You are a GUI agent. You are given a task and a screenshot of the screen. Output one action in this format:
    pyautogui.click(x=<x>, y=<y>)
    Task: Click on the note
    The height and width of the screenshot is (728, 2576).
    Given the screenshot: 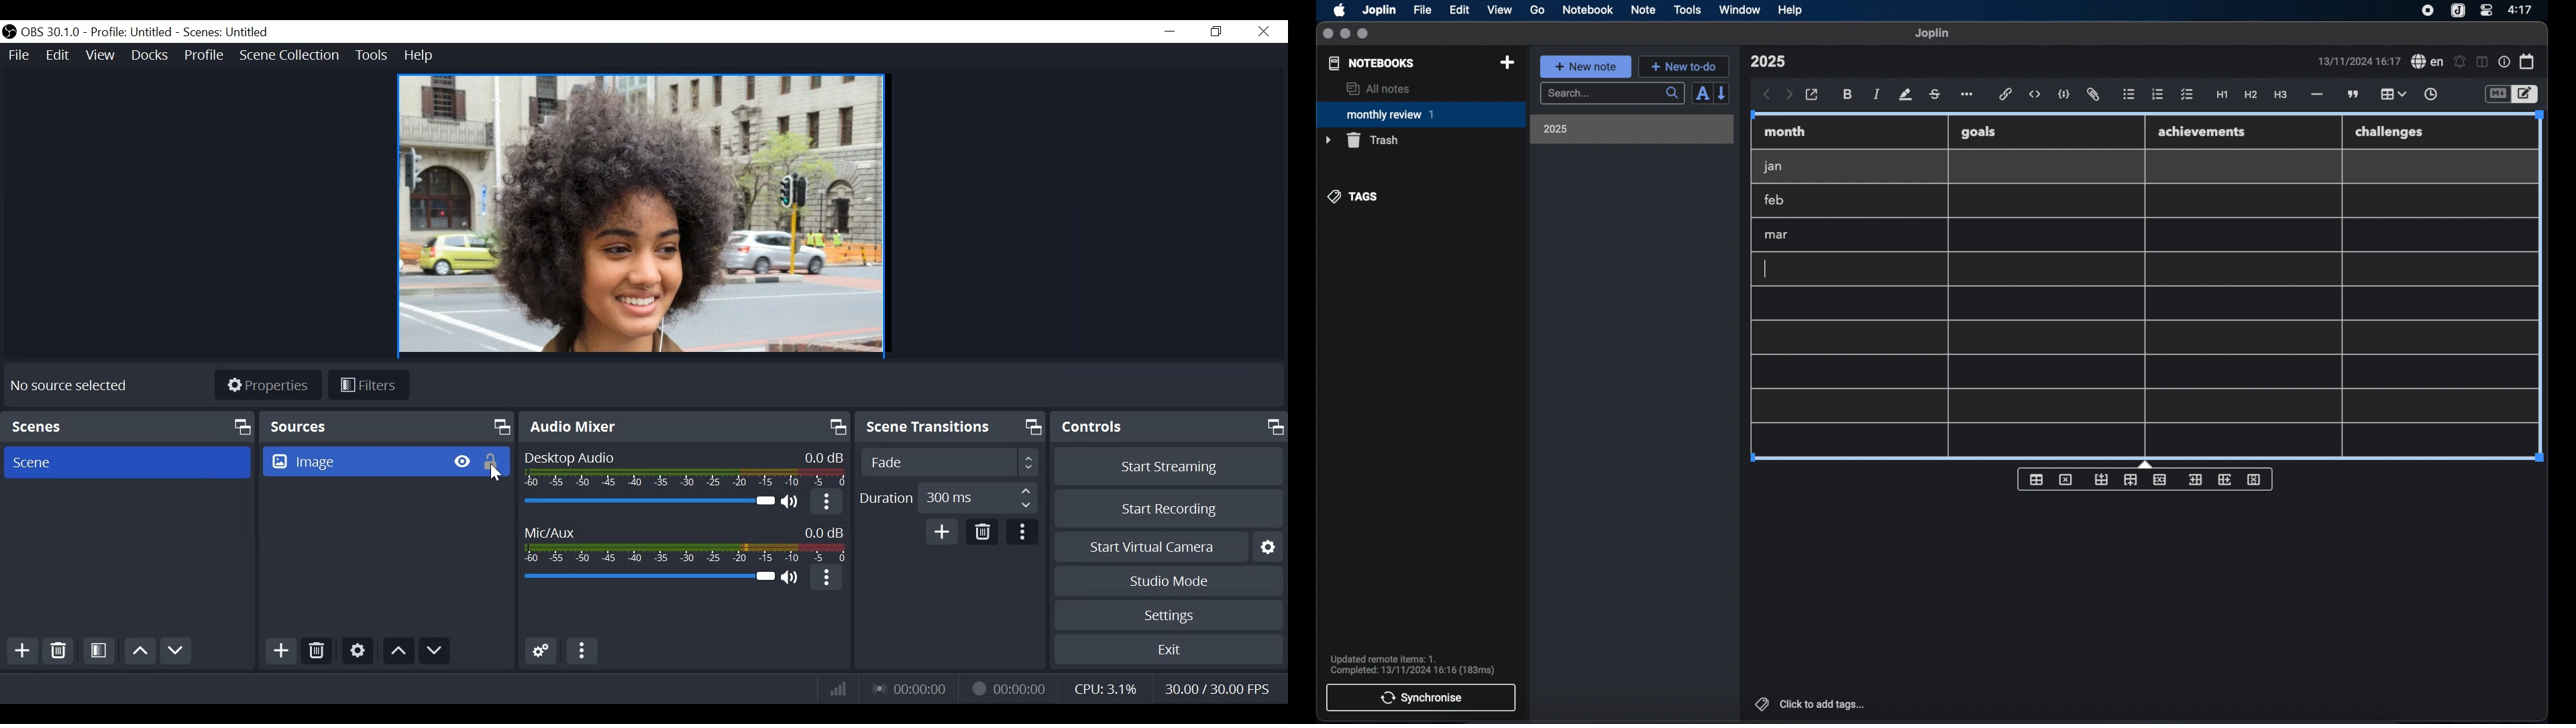 What is the action you would take?
    pyautogui.click(x=1644, y=9)
    